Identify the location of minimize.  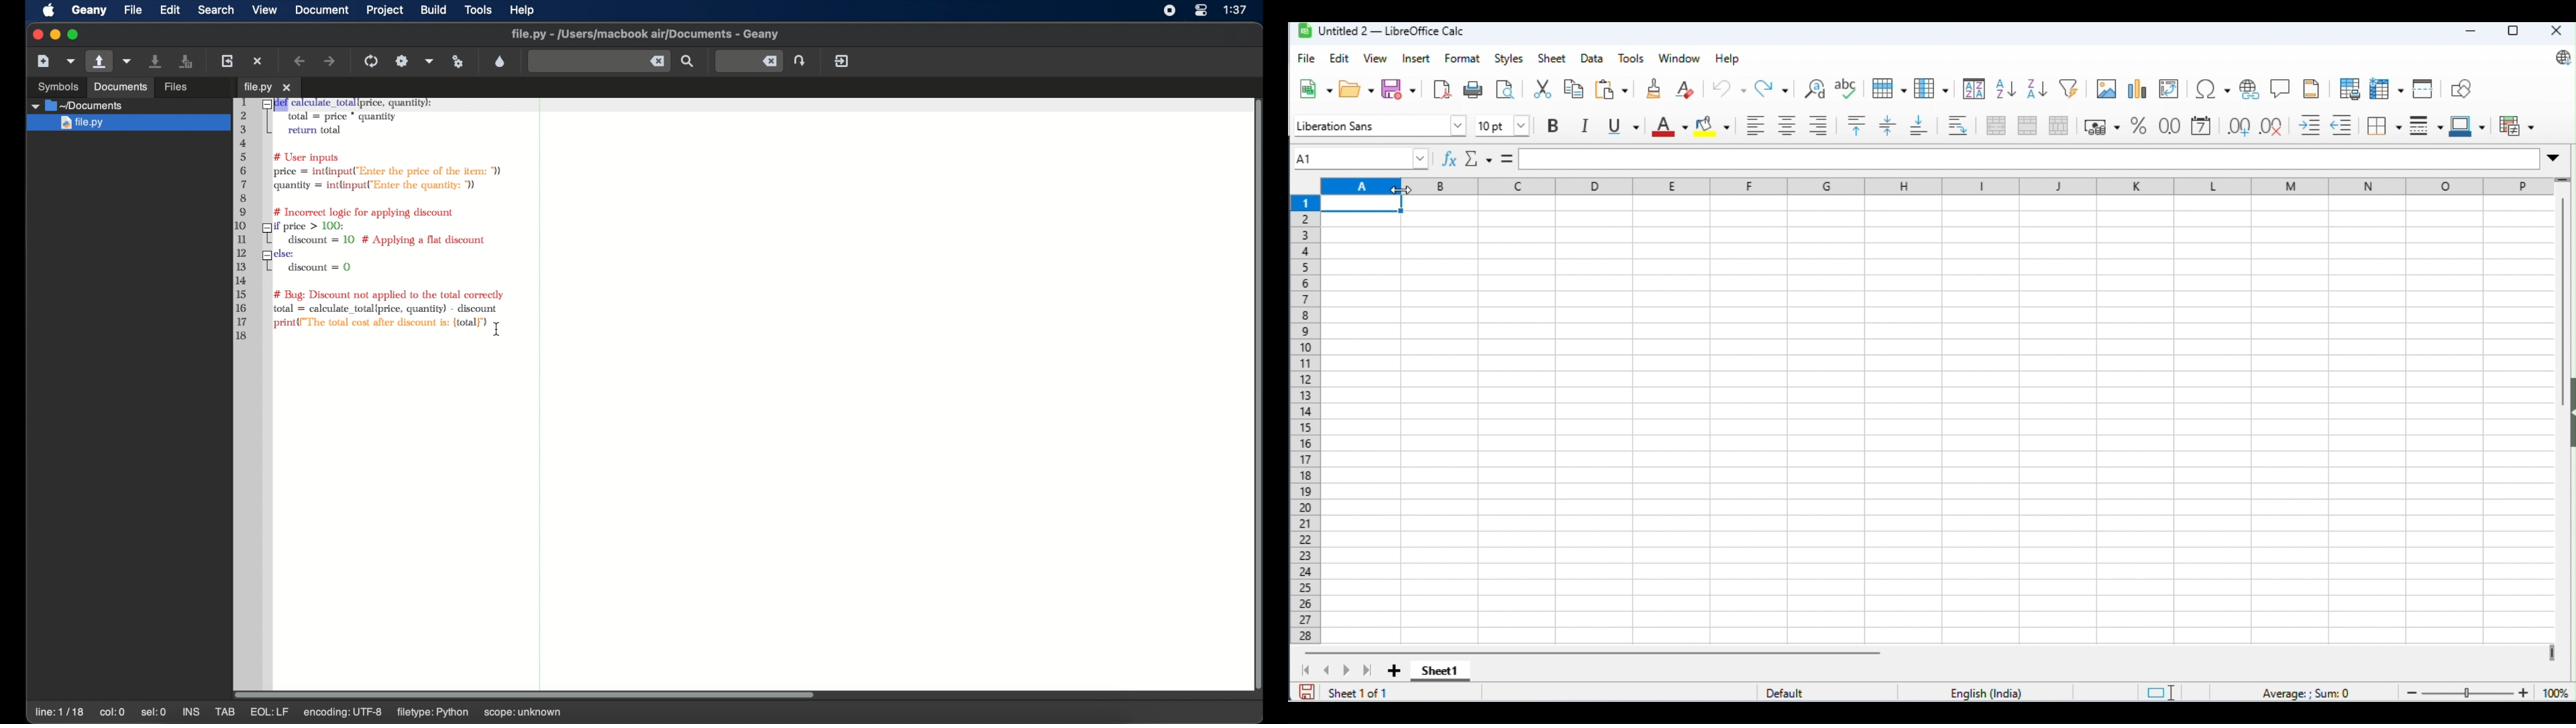
(2469, 32).